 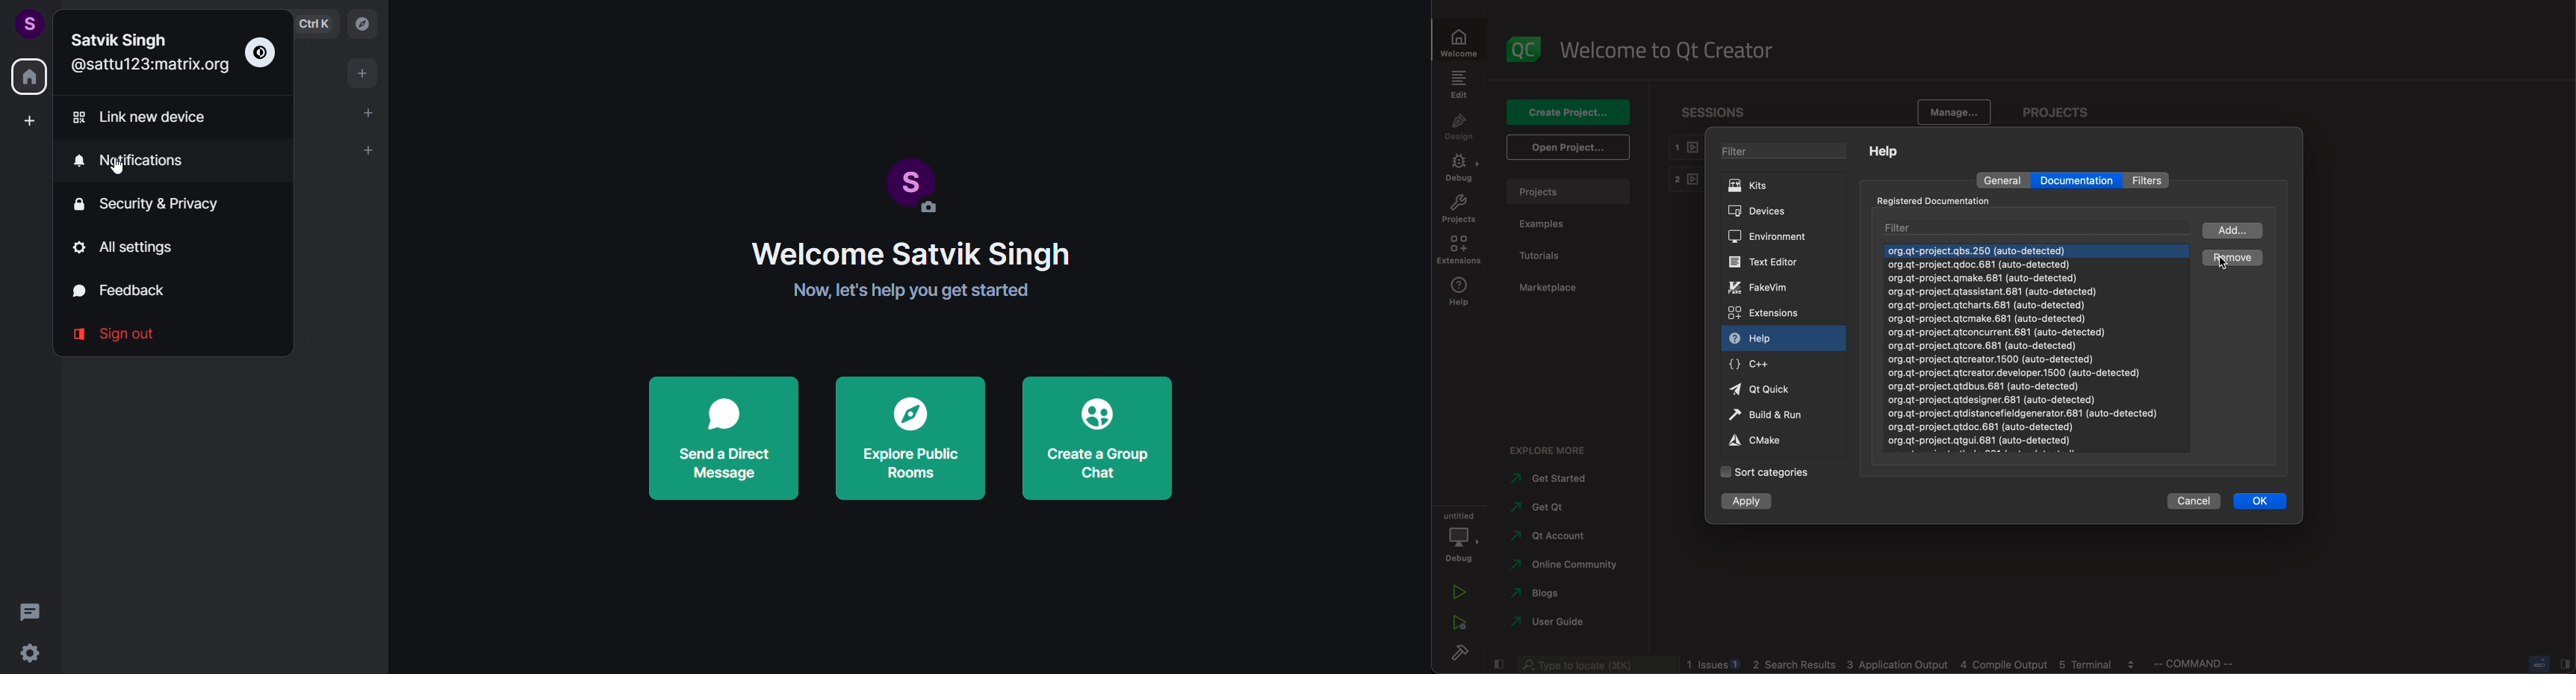 What do you see at coordinates (1458, 622) in the screenshot?
I see `run debug` at bounding box center [1458, 622].